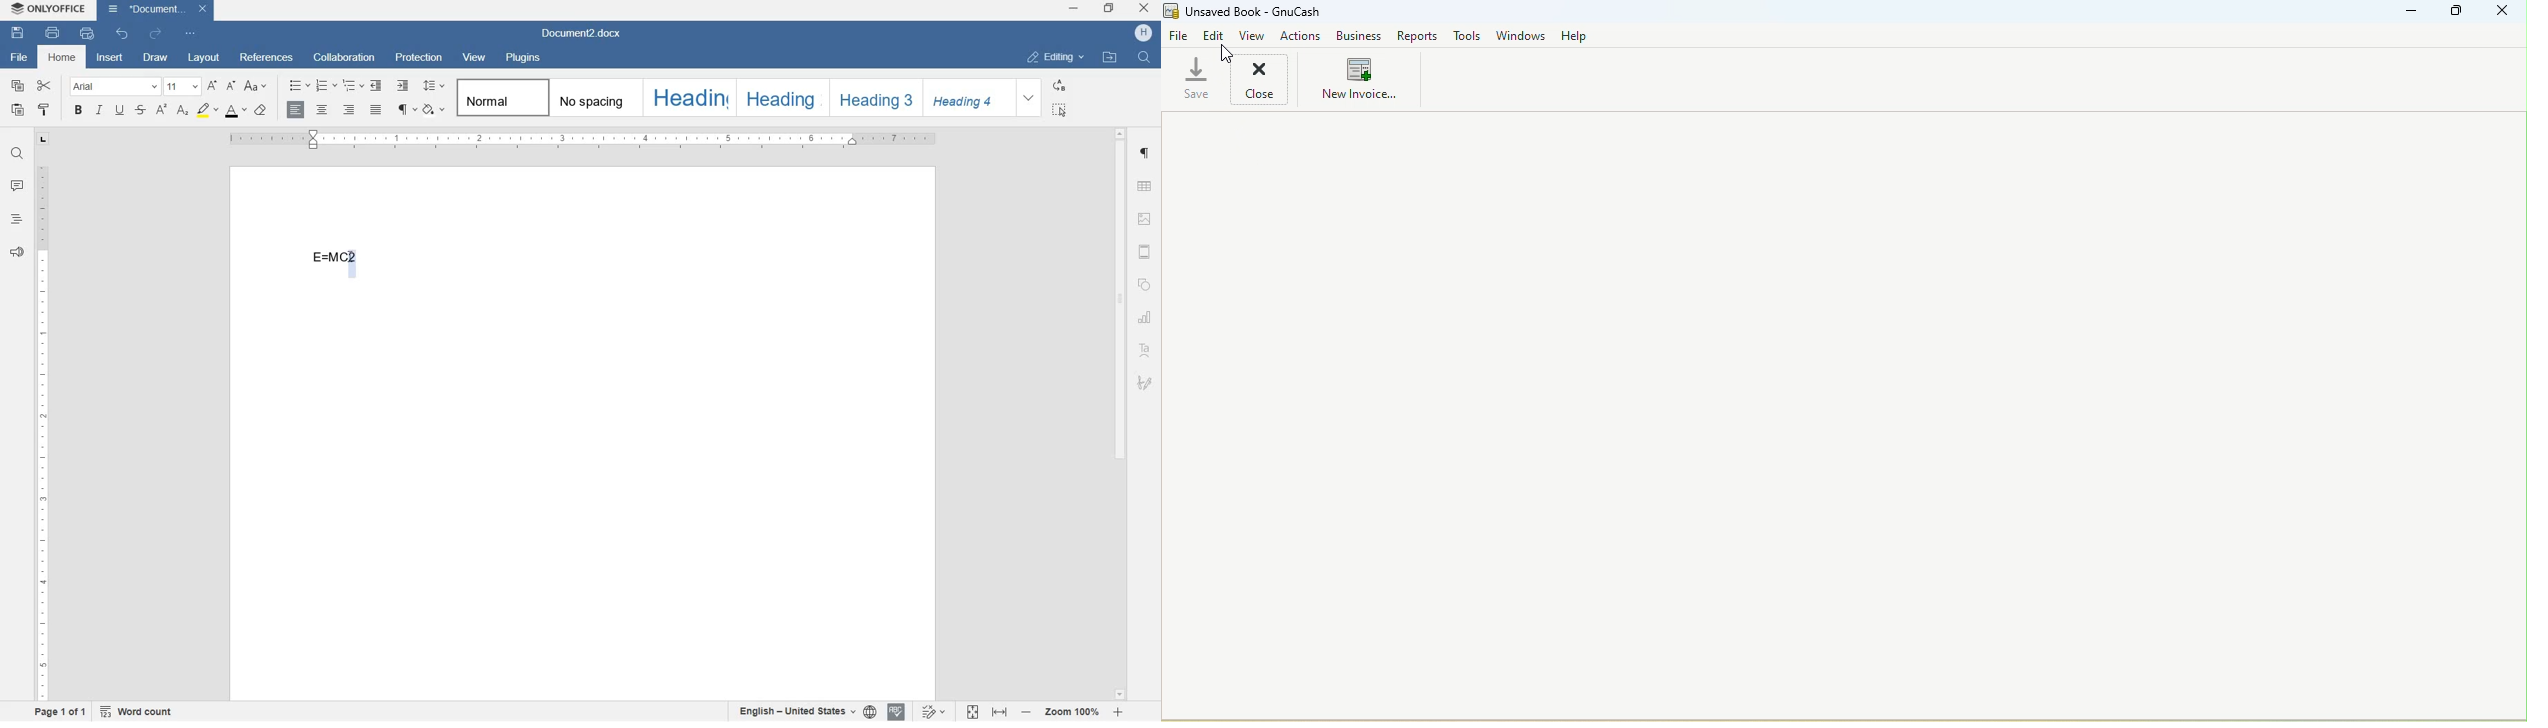  I want to click on Save, so click(1192, 81).